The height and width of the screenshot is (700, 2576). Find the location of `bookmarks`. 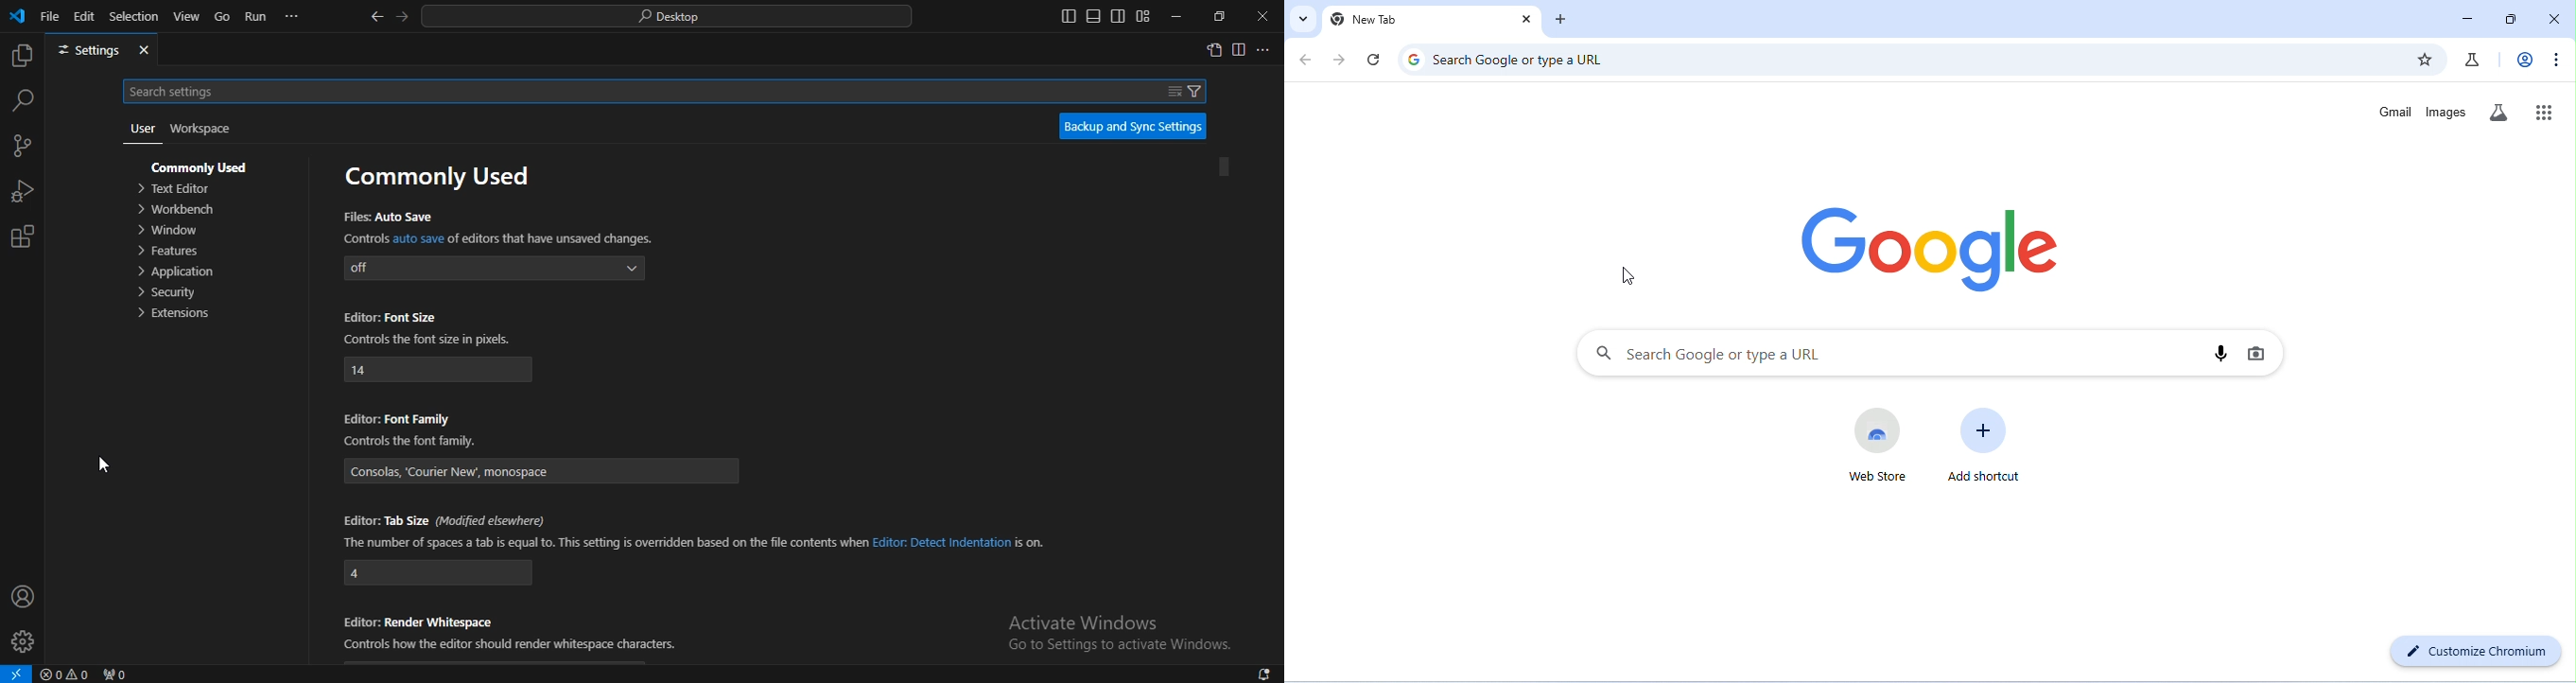

bookmarks is located at coordinates (2426, 59).